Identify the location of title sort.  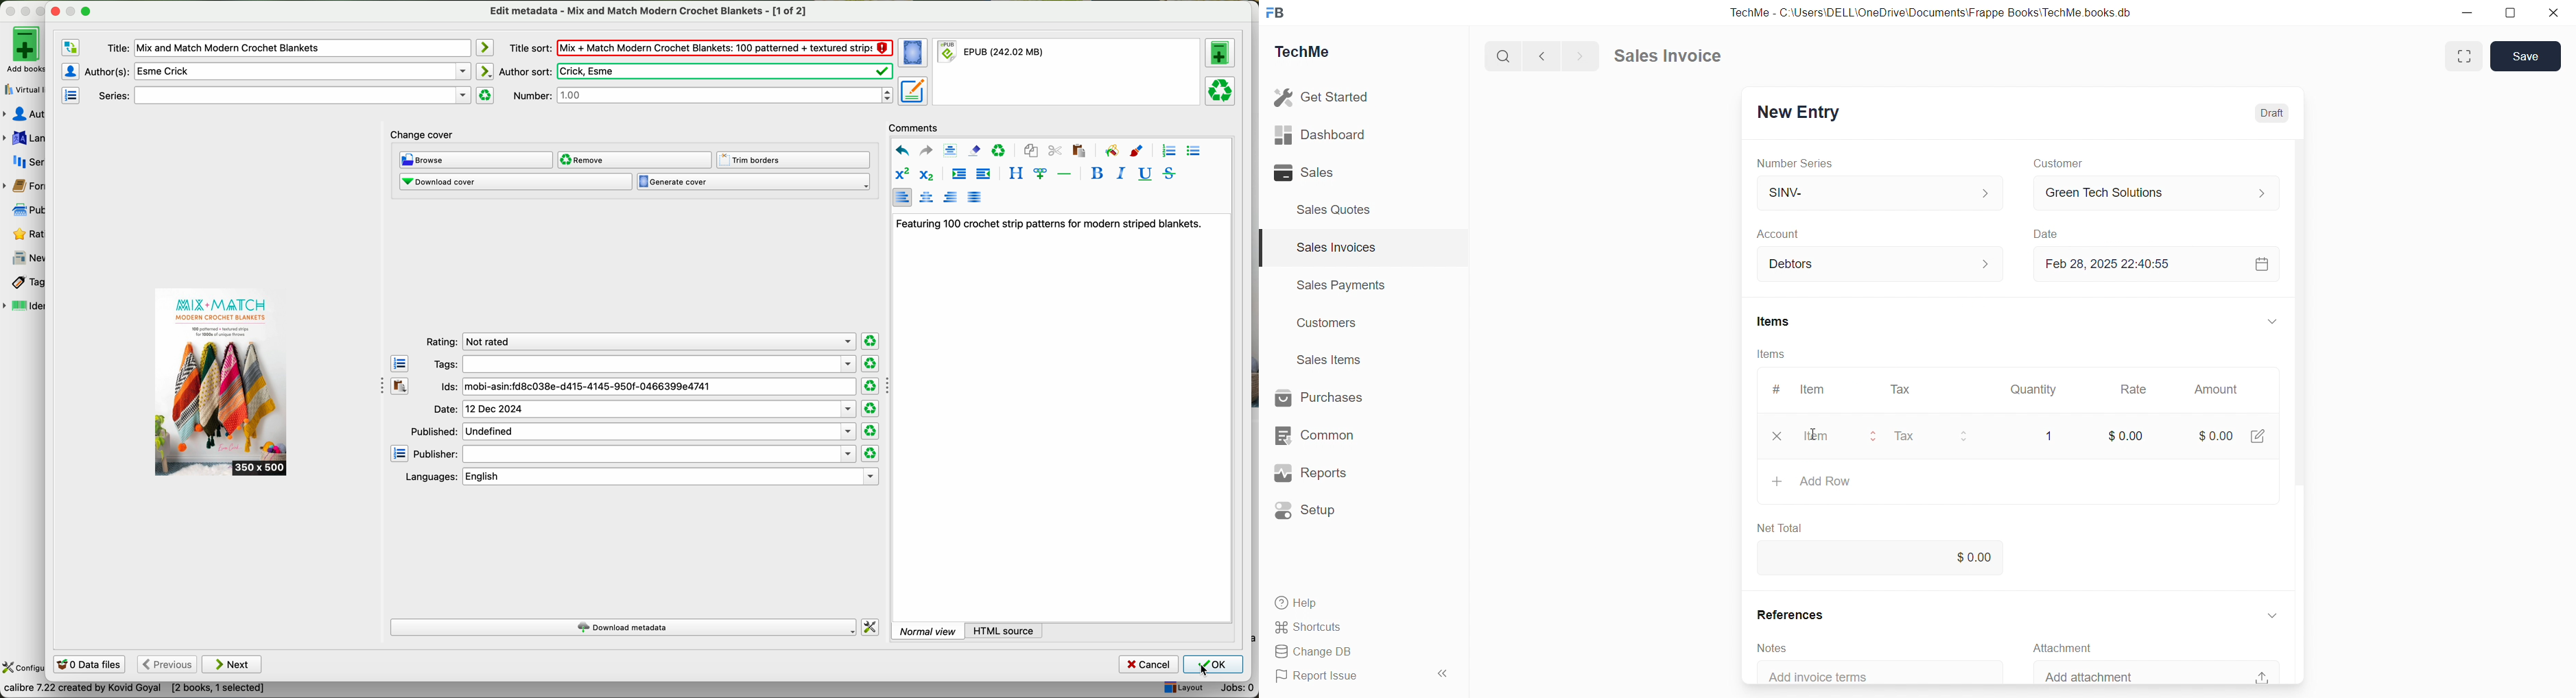
(700, 48).